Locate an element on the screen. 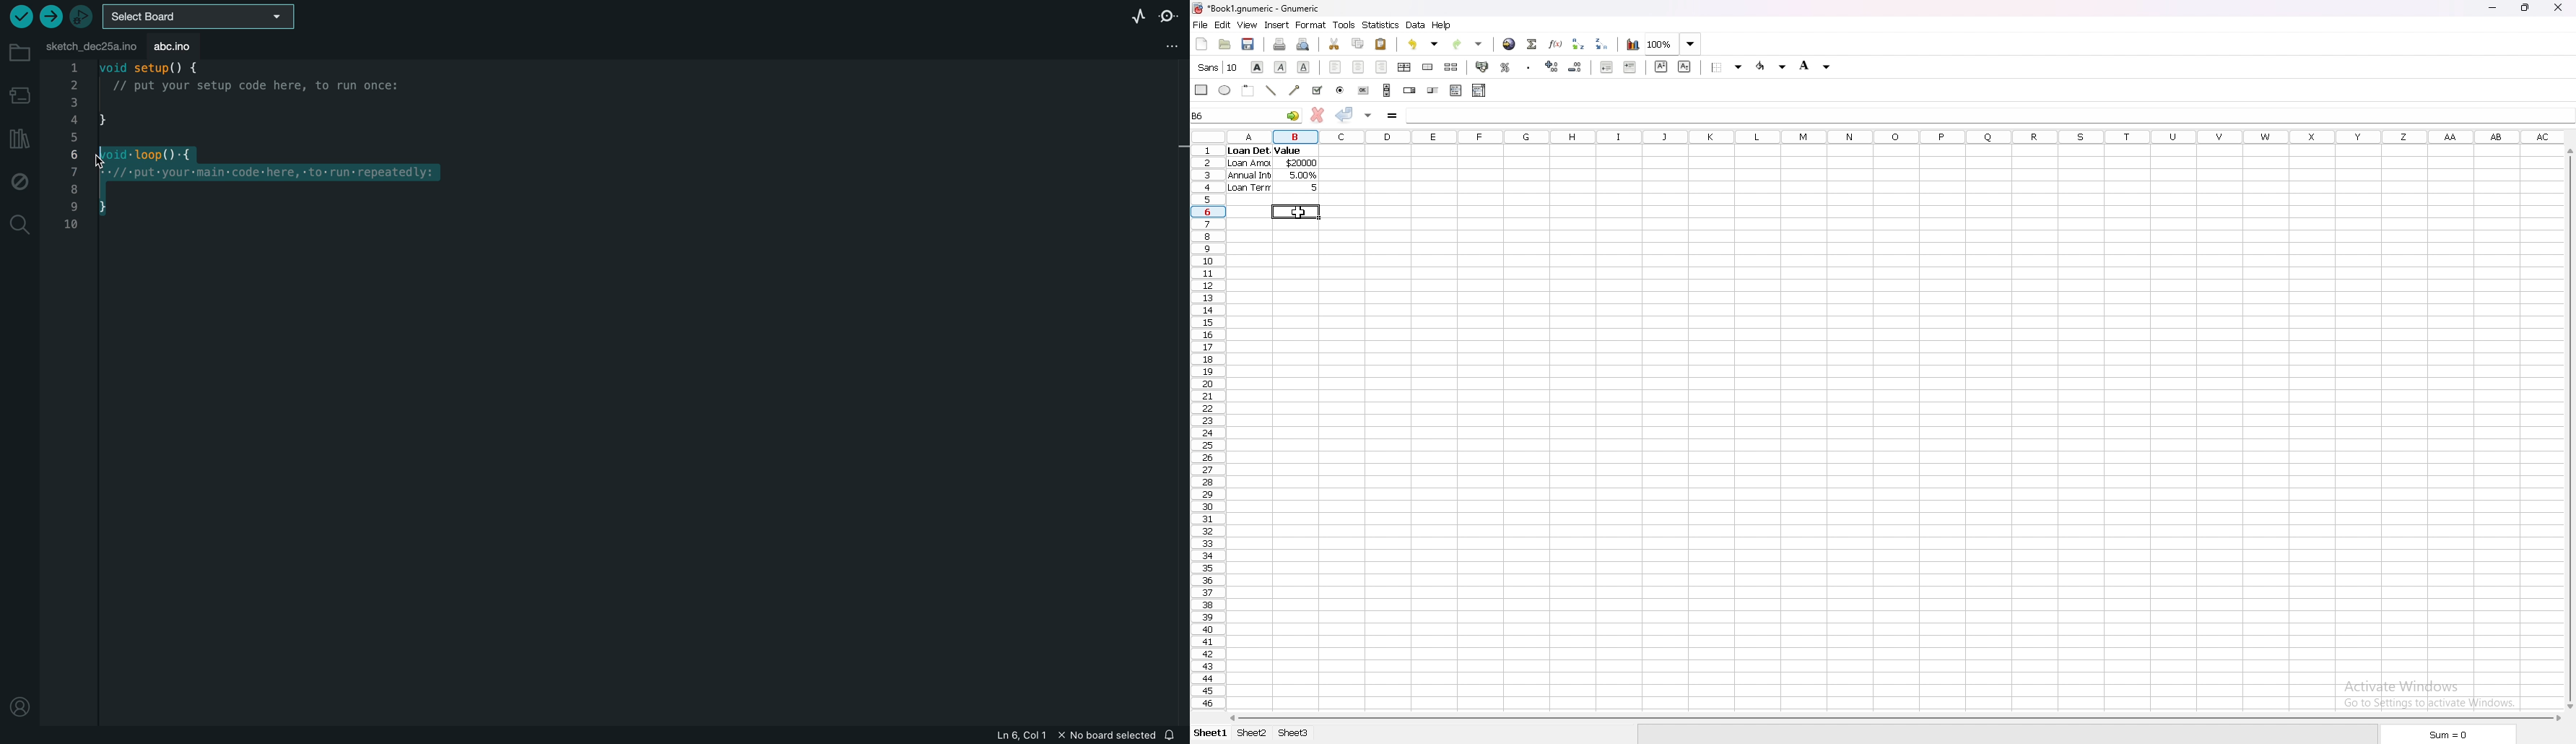  minimize is located at coordinates (2493, 8).